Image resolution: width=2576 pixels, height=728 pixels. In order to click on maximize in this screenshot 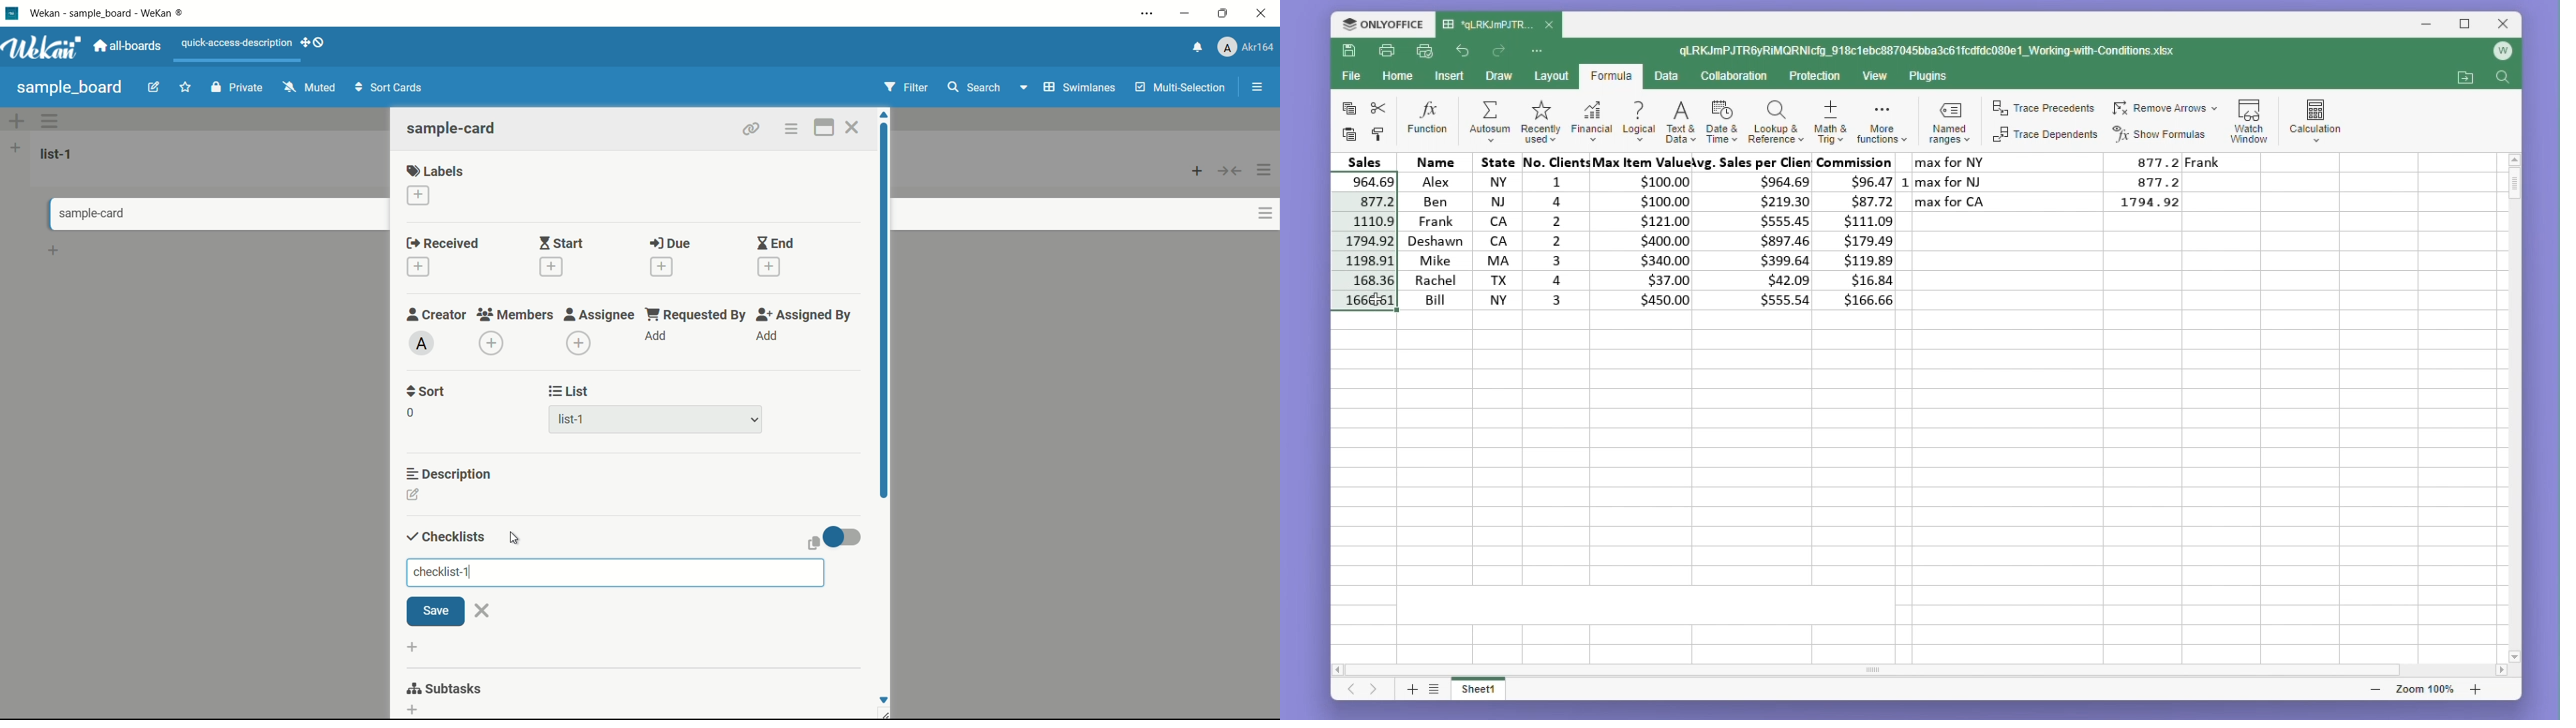, I will do `click(1225, 14)`.